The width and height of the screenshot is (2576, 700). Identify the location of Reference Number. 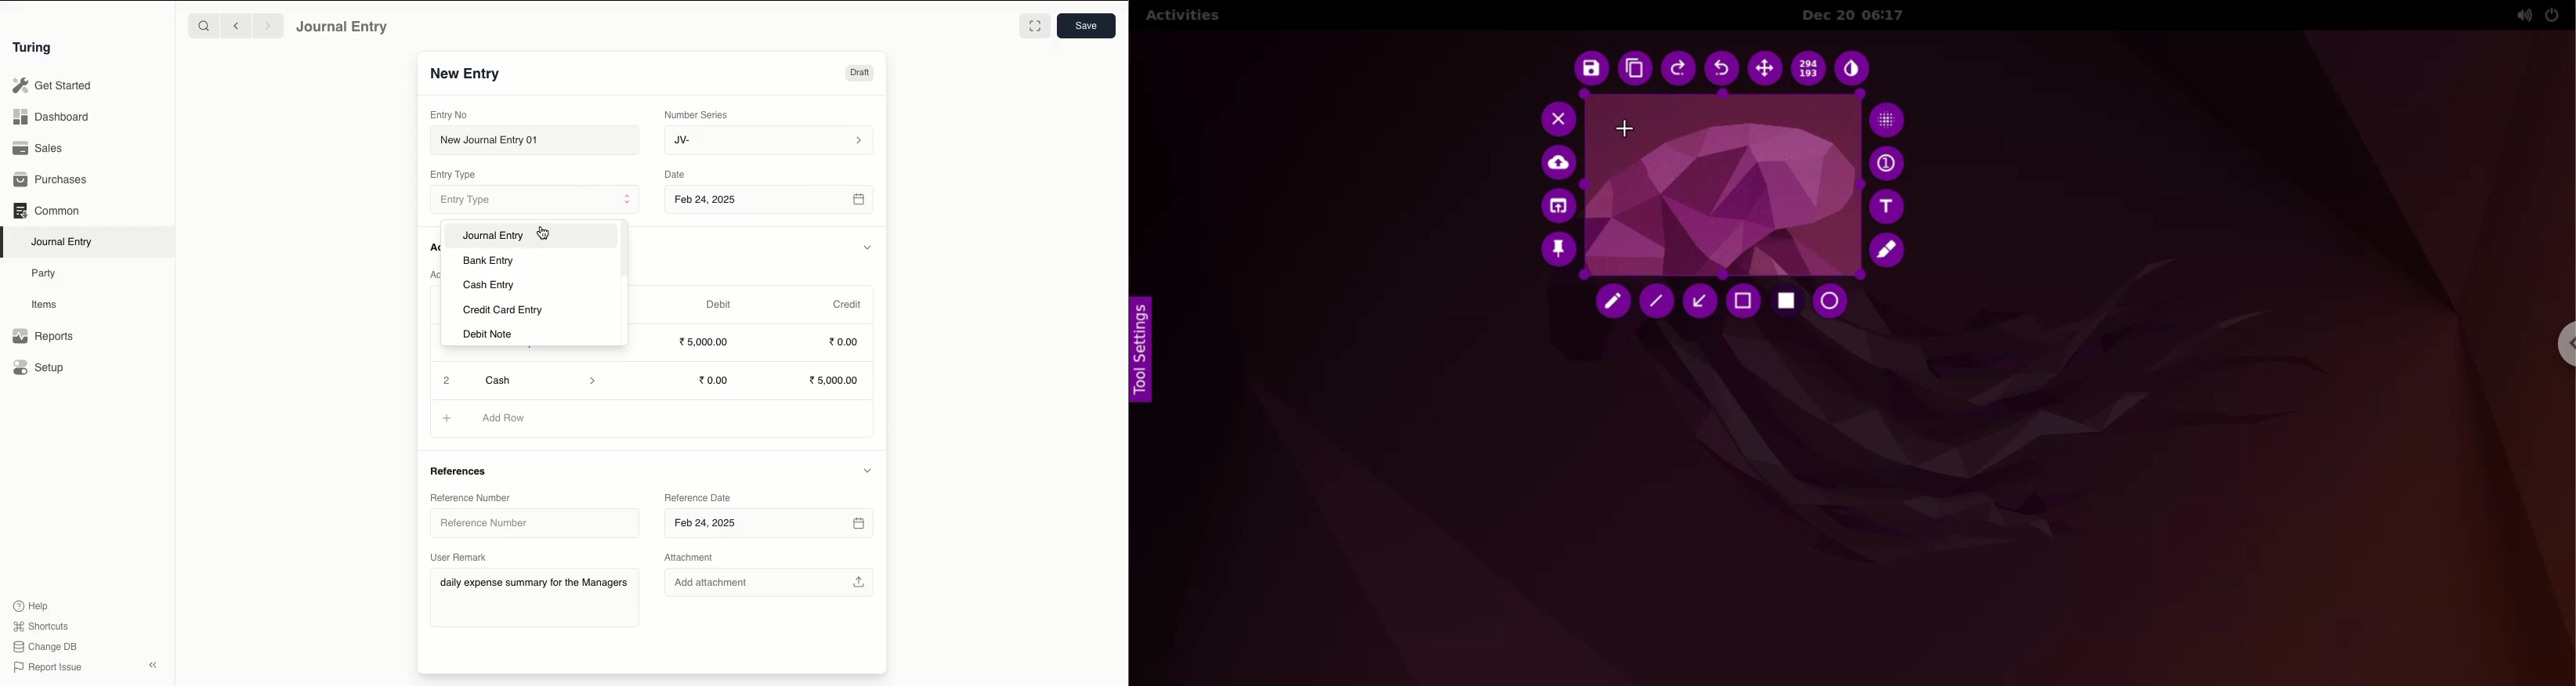
(525, 522).